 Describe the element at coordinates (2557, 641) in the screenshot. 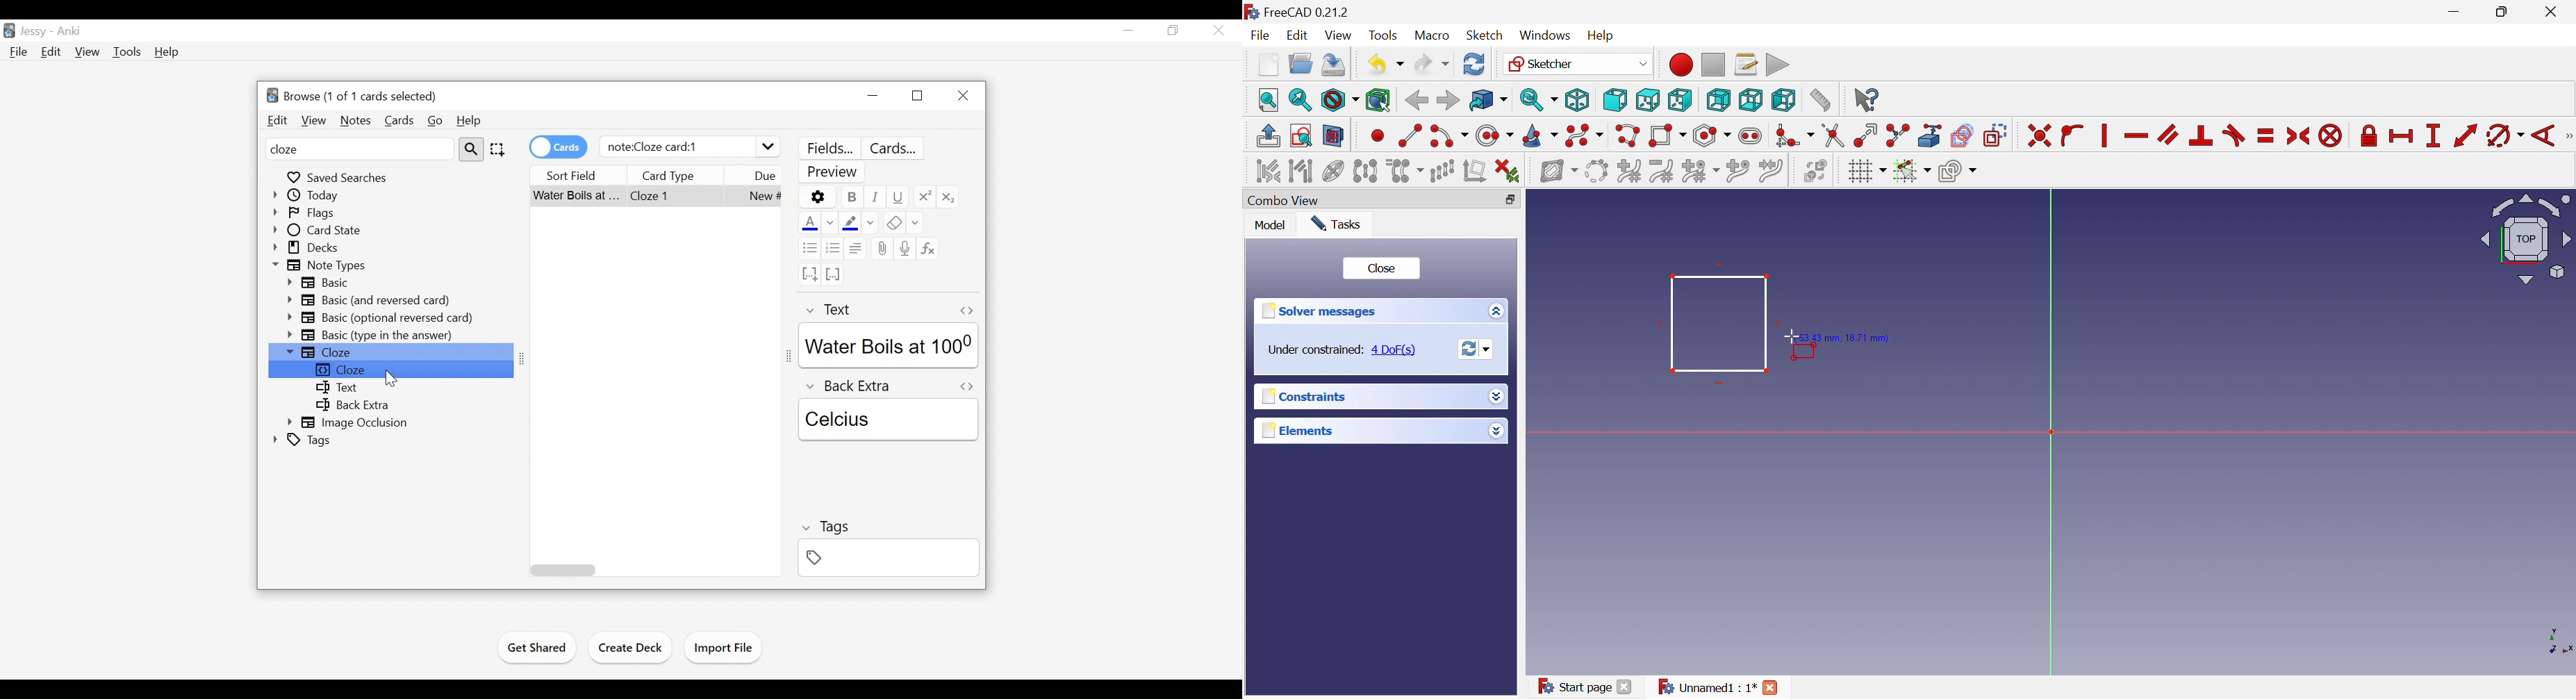

I see `x, y axis` at that location.